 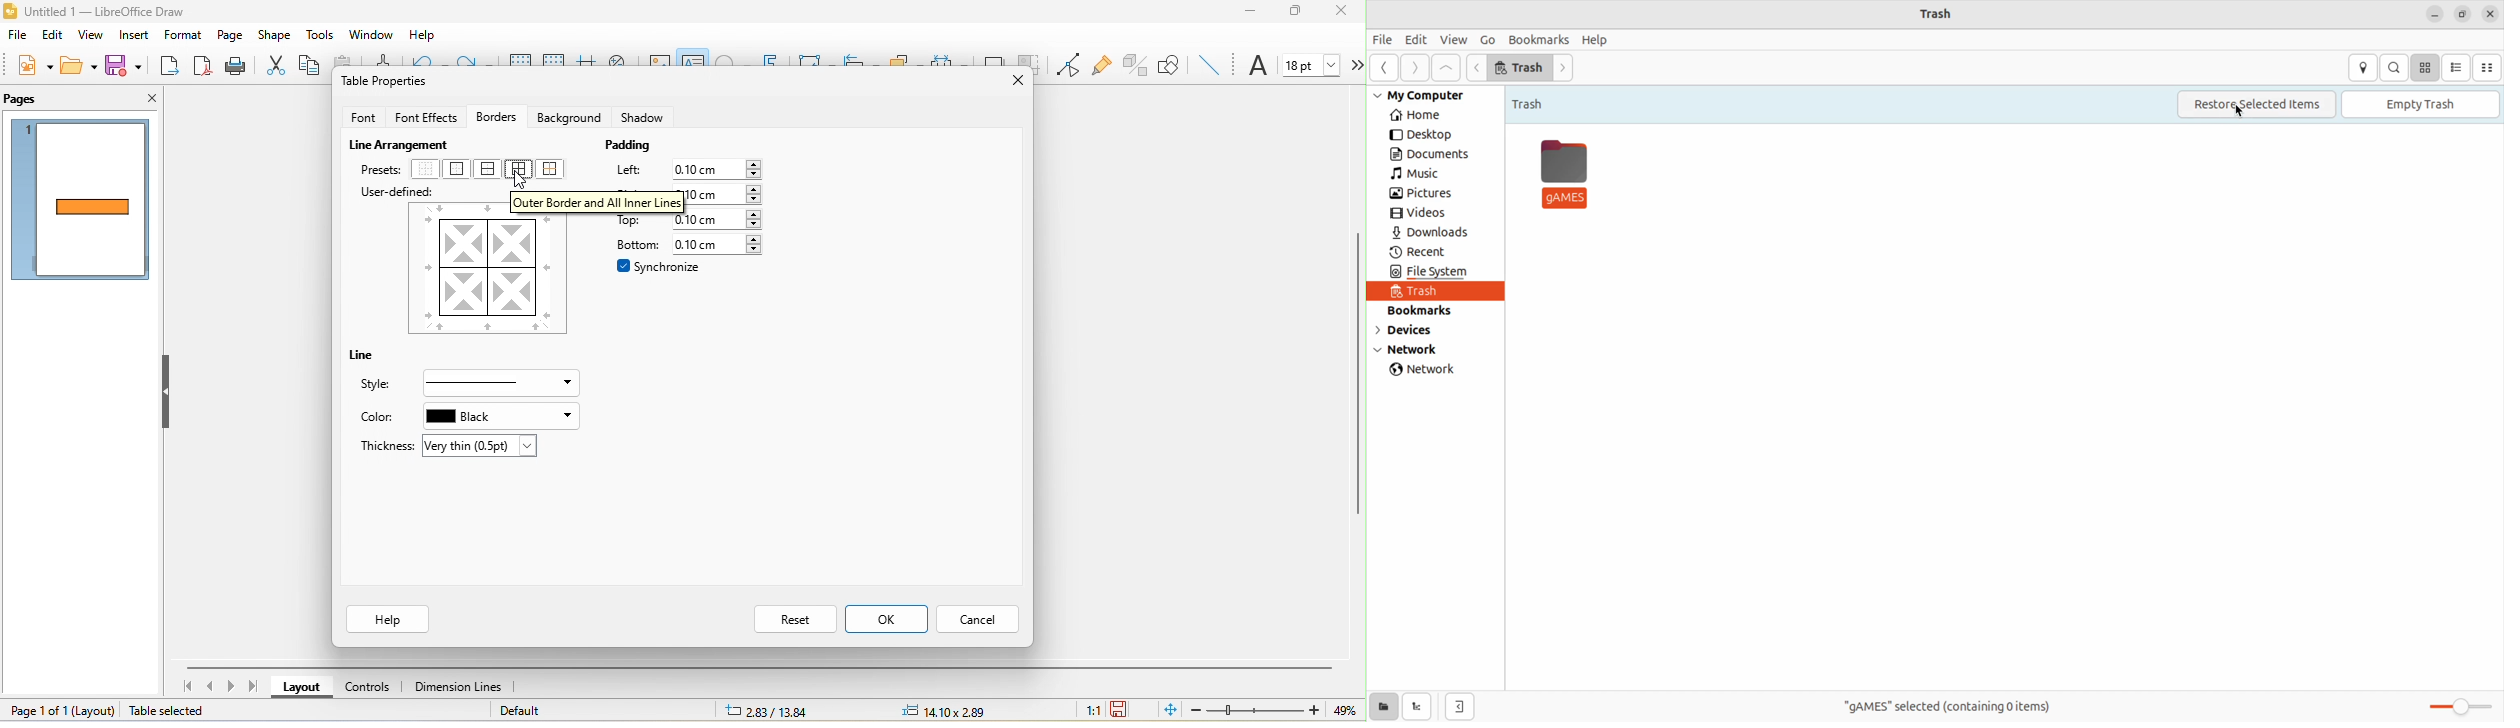 I want to click on border style, so click(x=501, y=384).